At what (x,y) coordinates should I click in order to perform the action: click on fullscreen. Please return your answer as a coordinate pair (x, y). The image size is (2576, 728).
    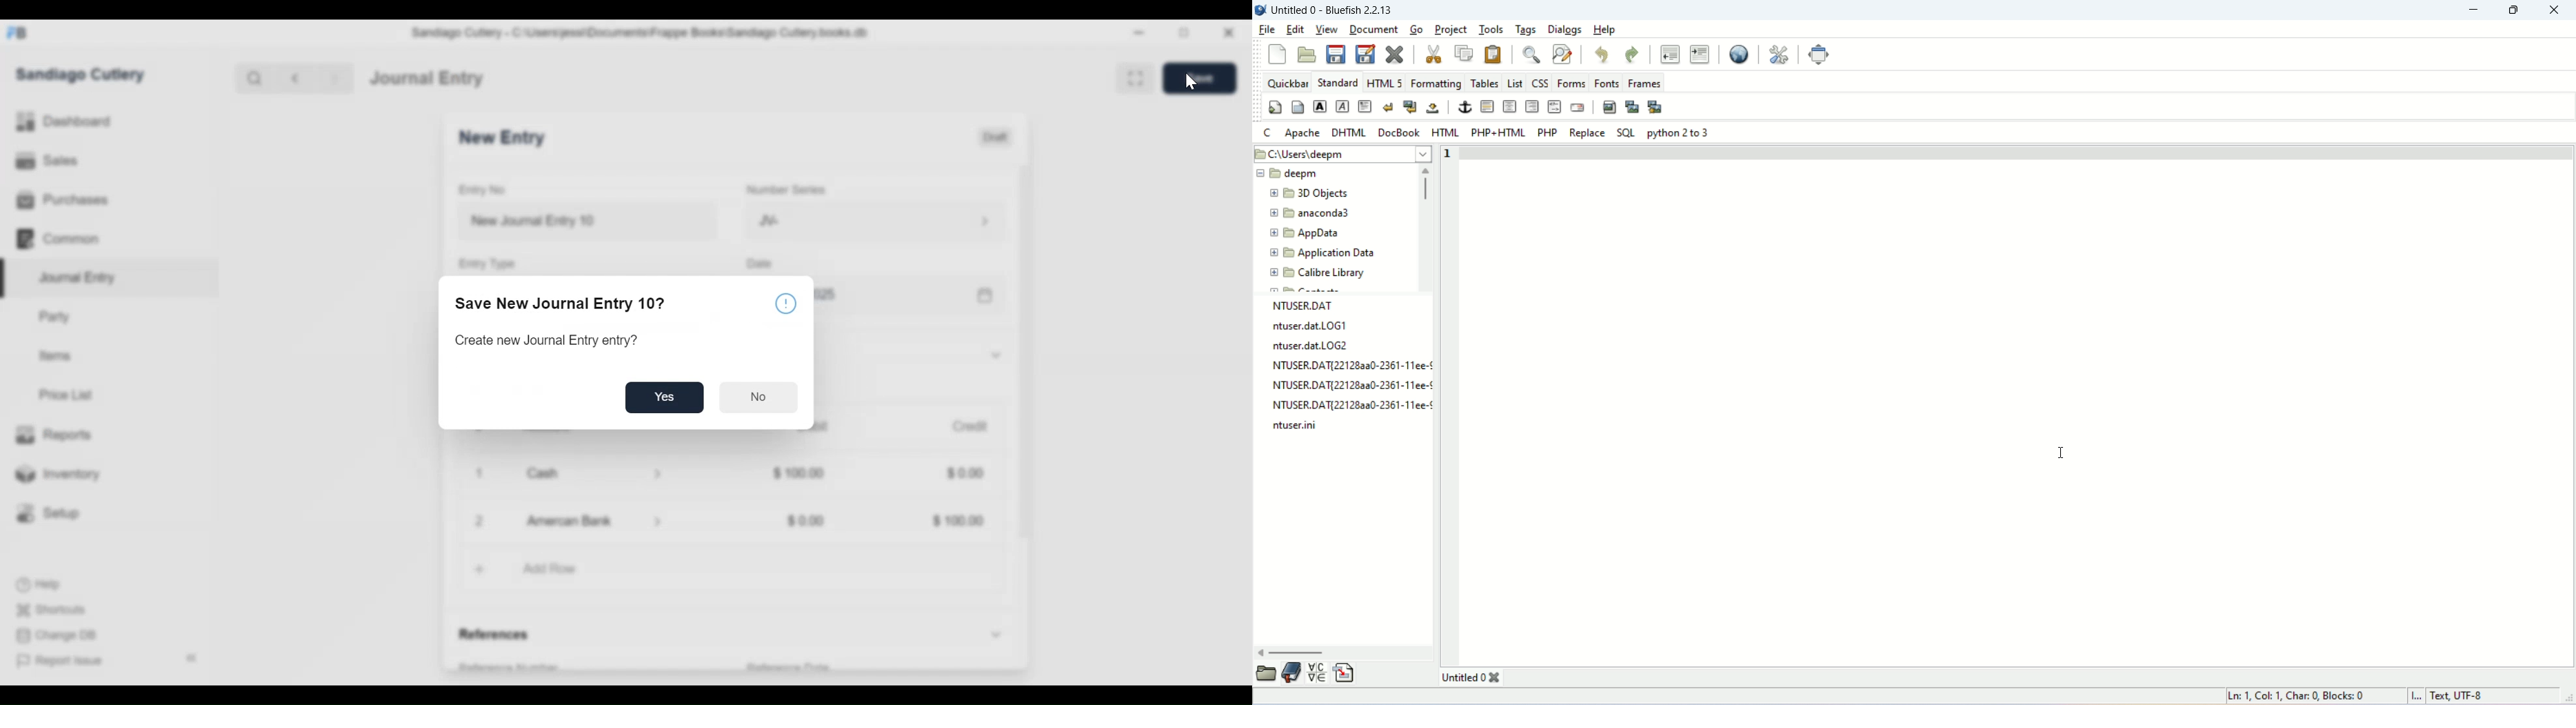
    Looking at the image, I should click on (1820, 56).